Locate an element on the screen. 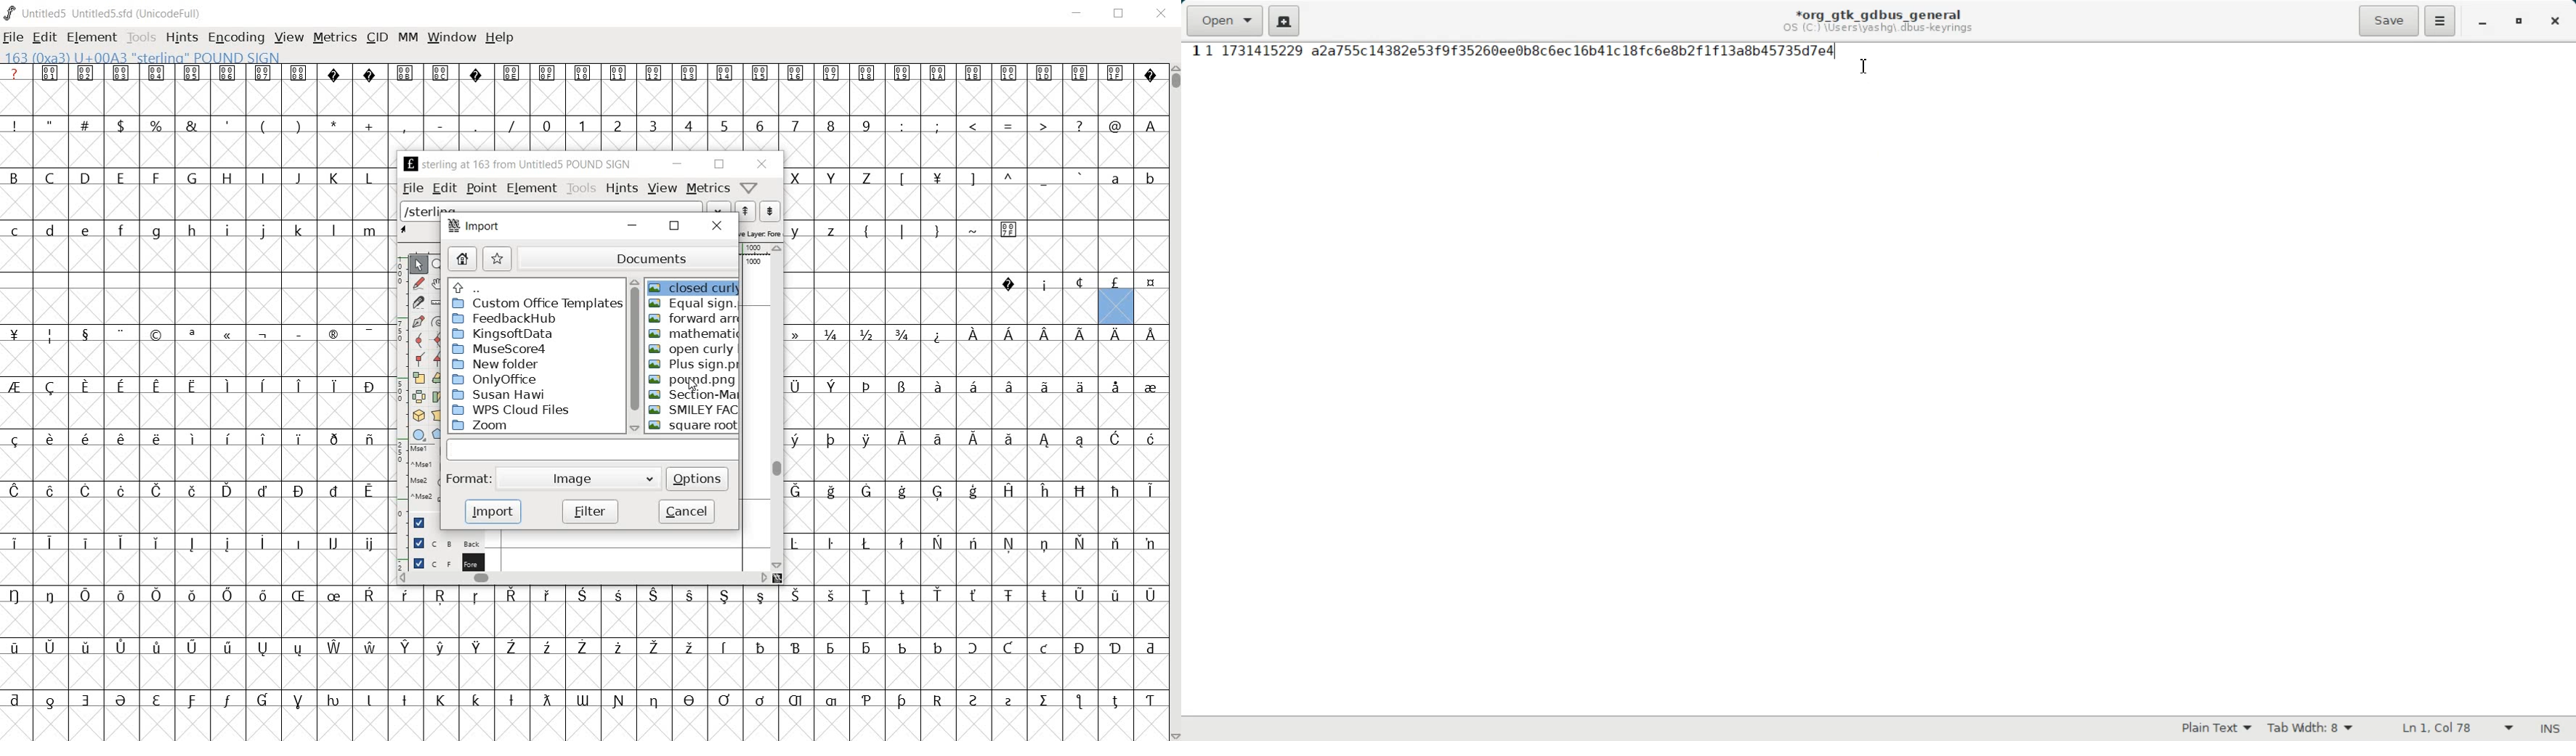 Image resolution: width=2576 pixels, height=756 pixels. Symbol is located at coordinates (191, 701).